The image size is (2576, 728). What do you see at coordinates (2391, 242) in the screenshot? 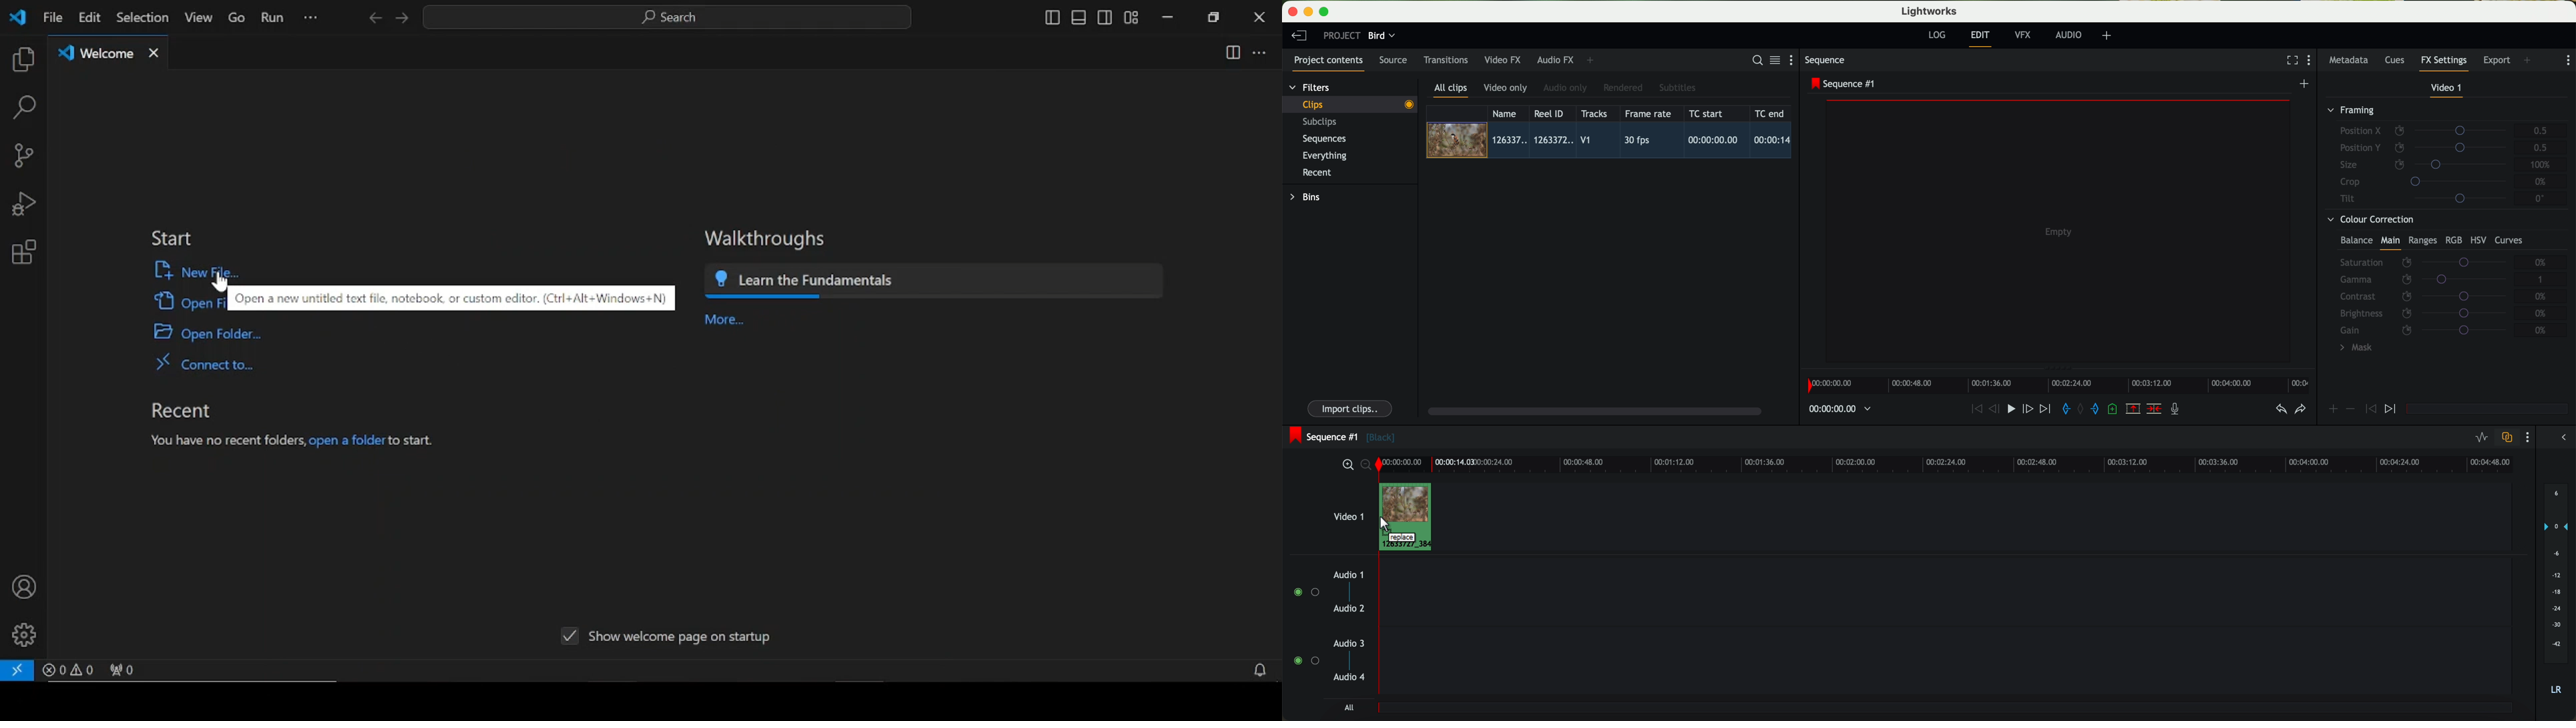
I see `main` at bounding box center [2391, 242].